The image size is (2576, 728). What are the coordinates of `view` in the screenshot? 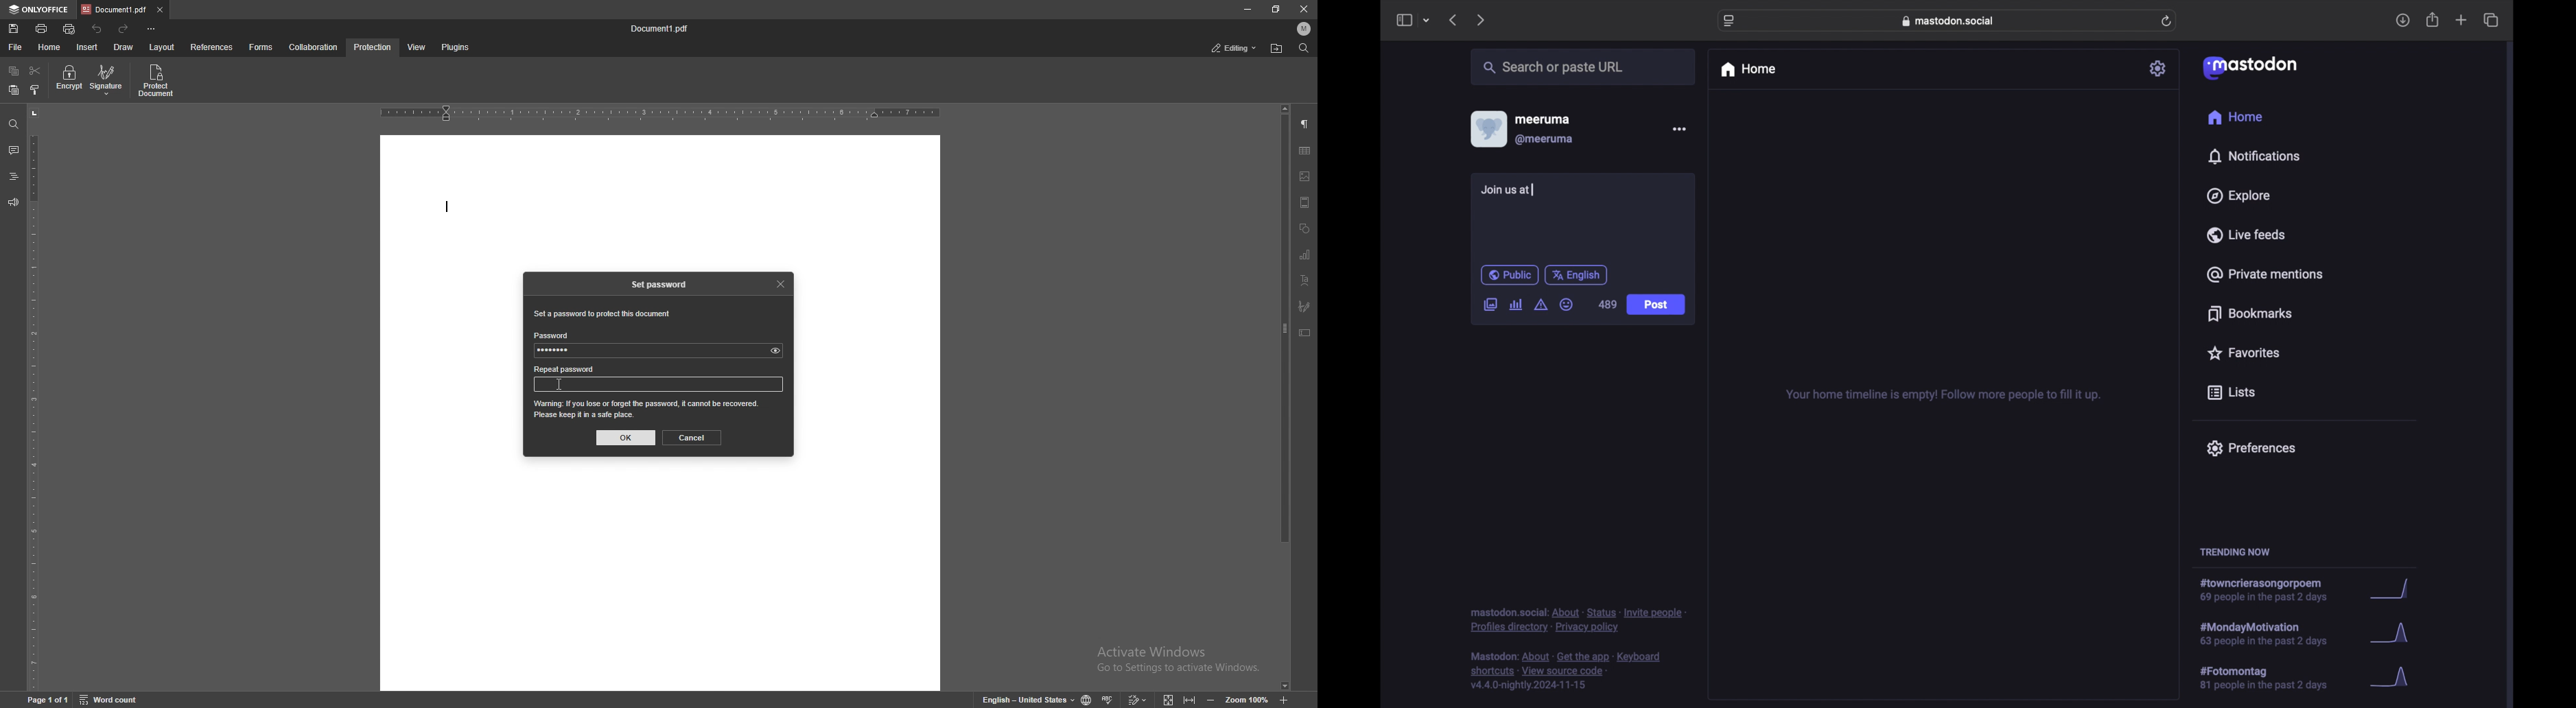 It's located at (417, 47).